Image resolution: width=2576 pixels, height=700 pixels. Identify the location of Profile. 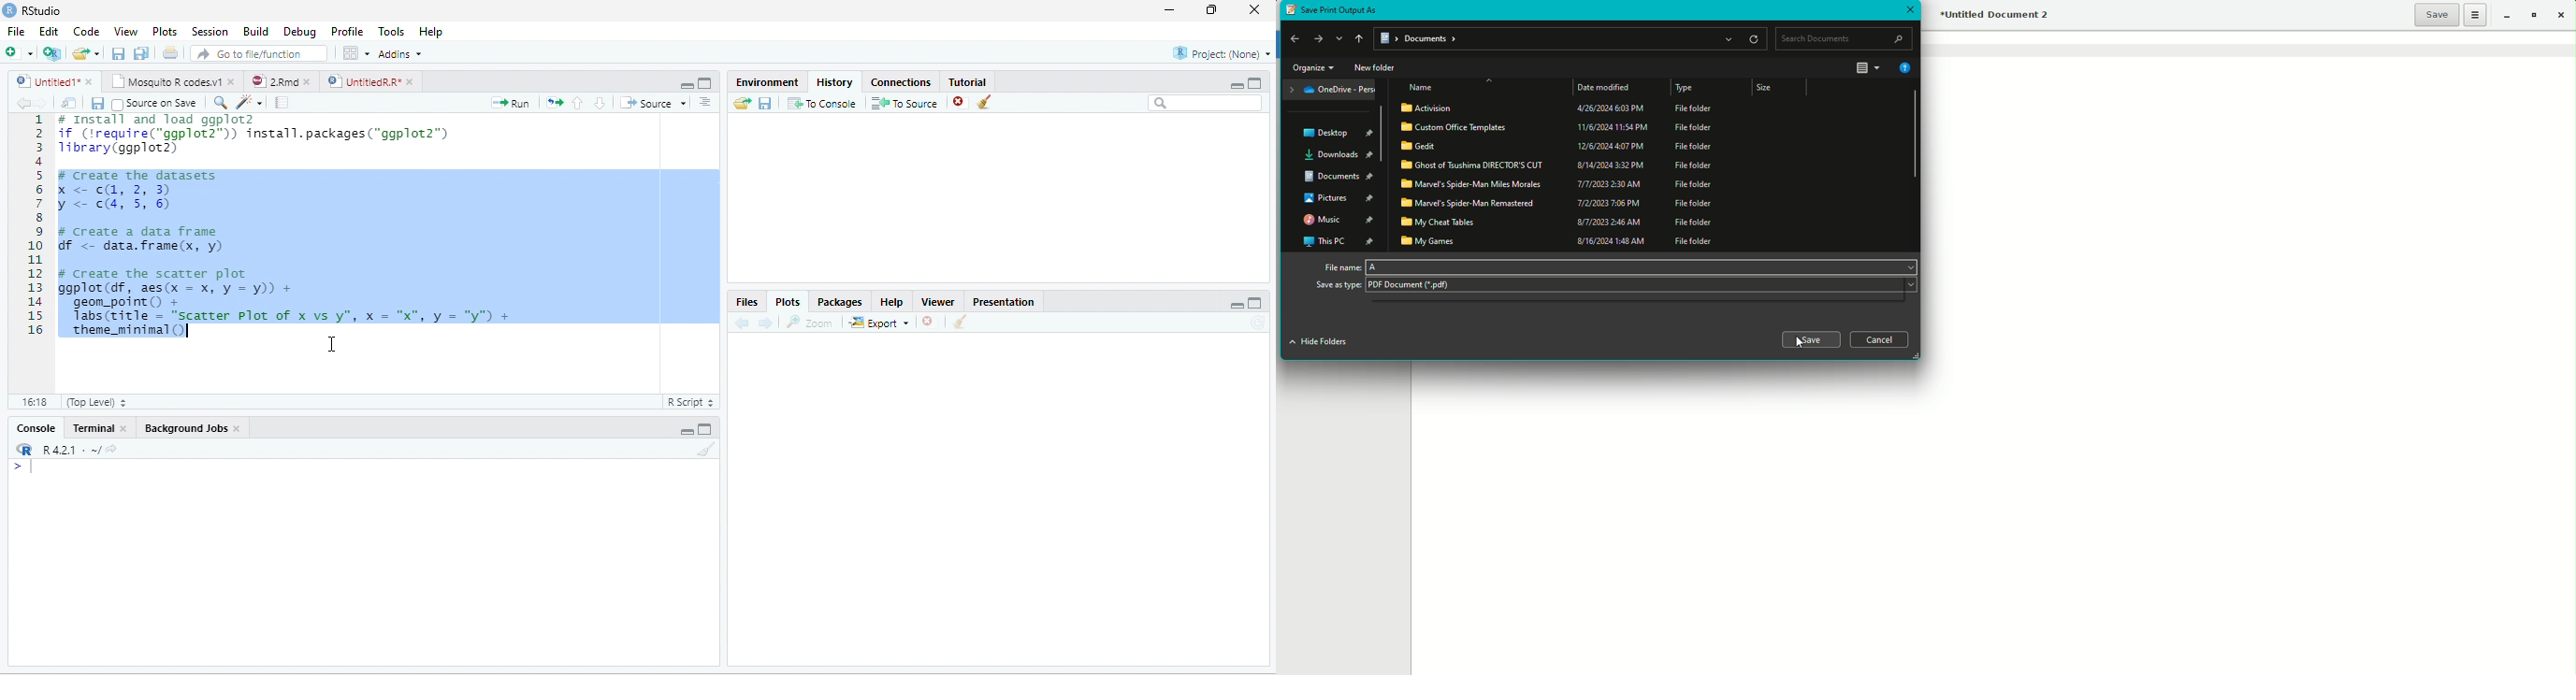
(347, 31).